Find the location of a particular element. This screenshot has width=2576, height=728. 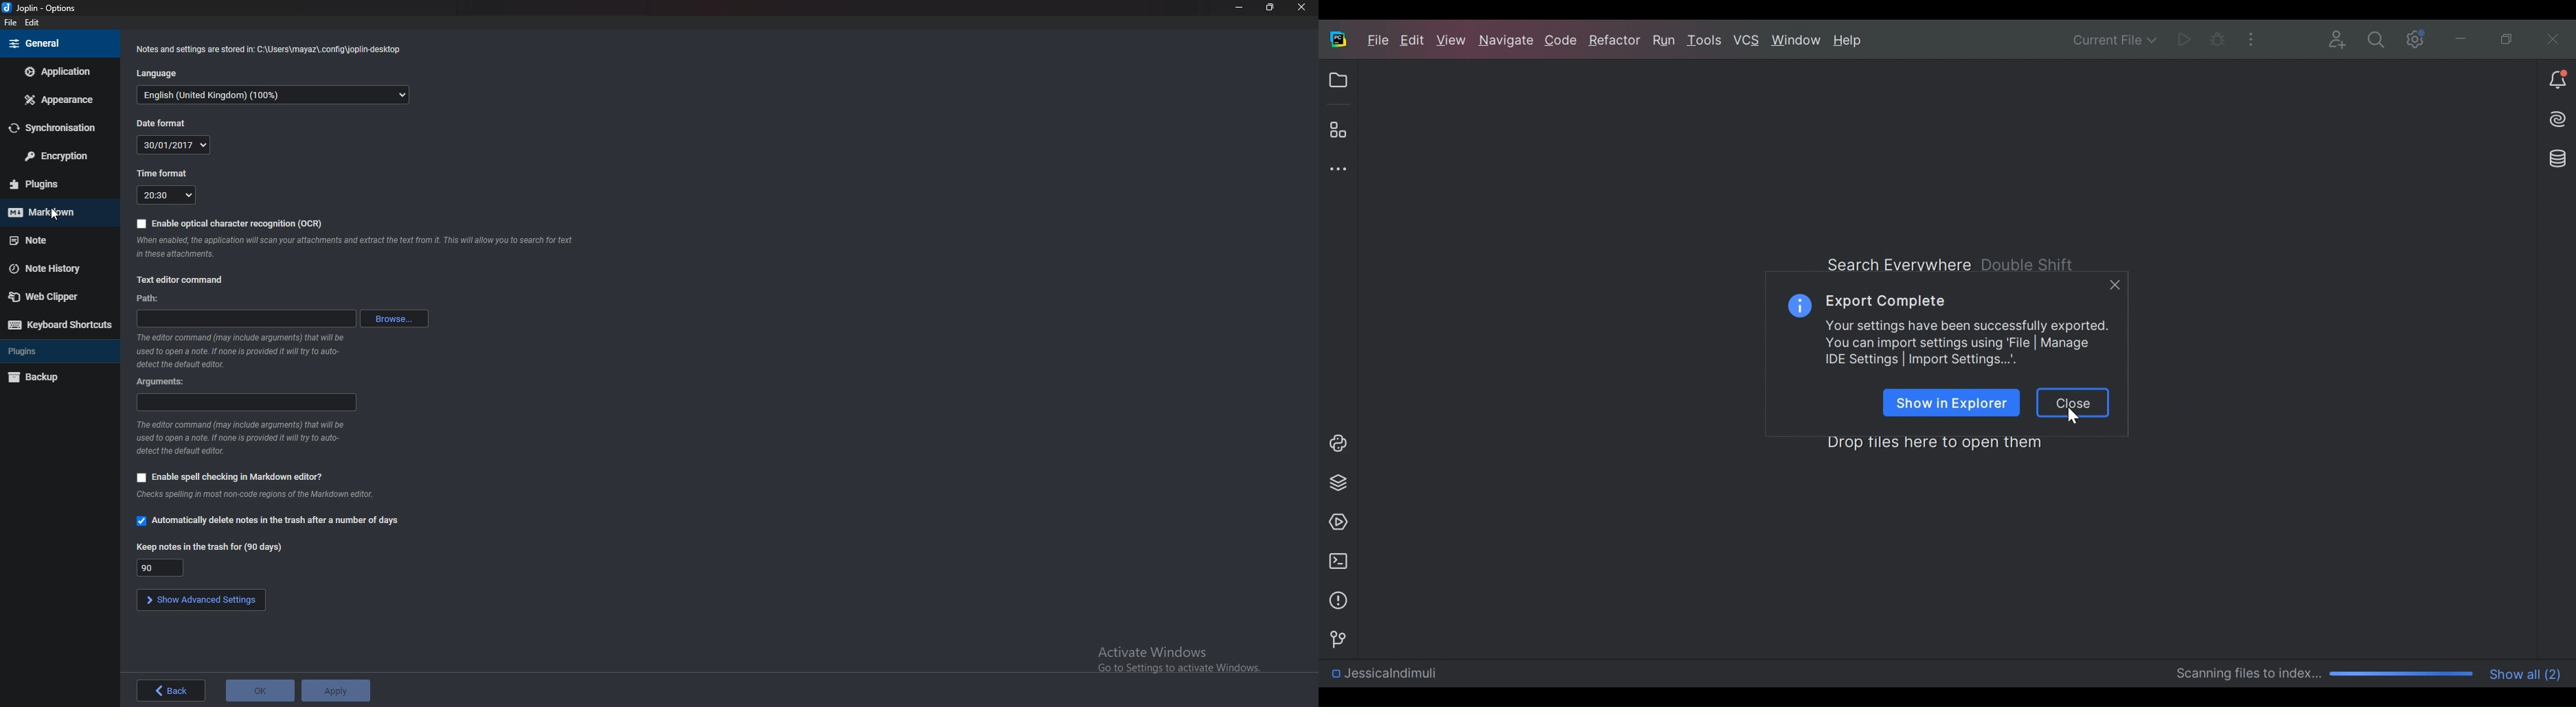

Cursor is located at coordinates (2074, 414).